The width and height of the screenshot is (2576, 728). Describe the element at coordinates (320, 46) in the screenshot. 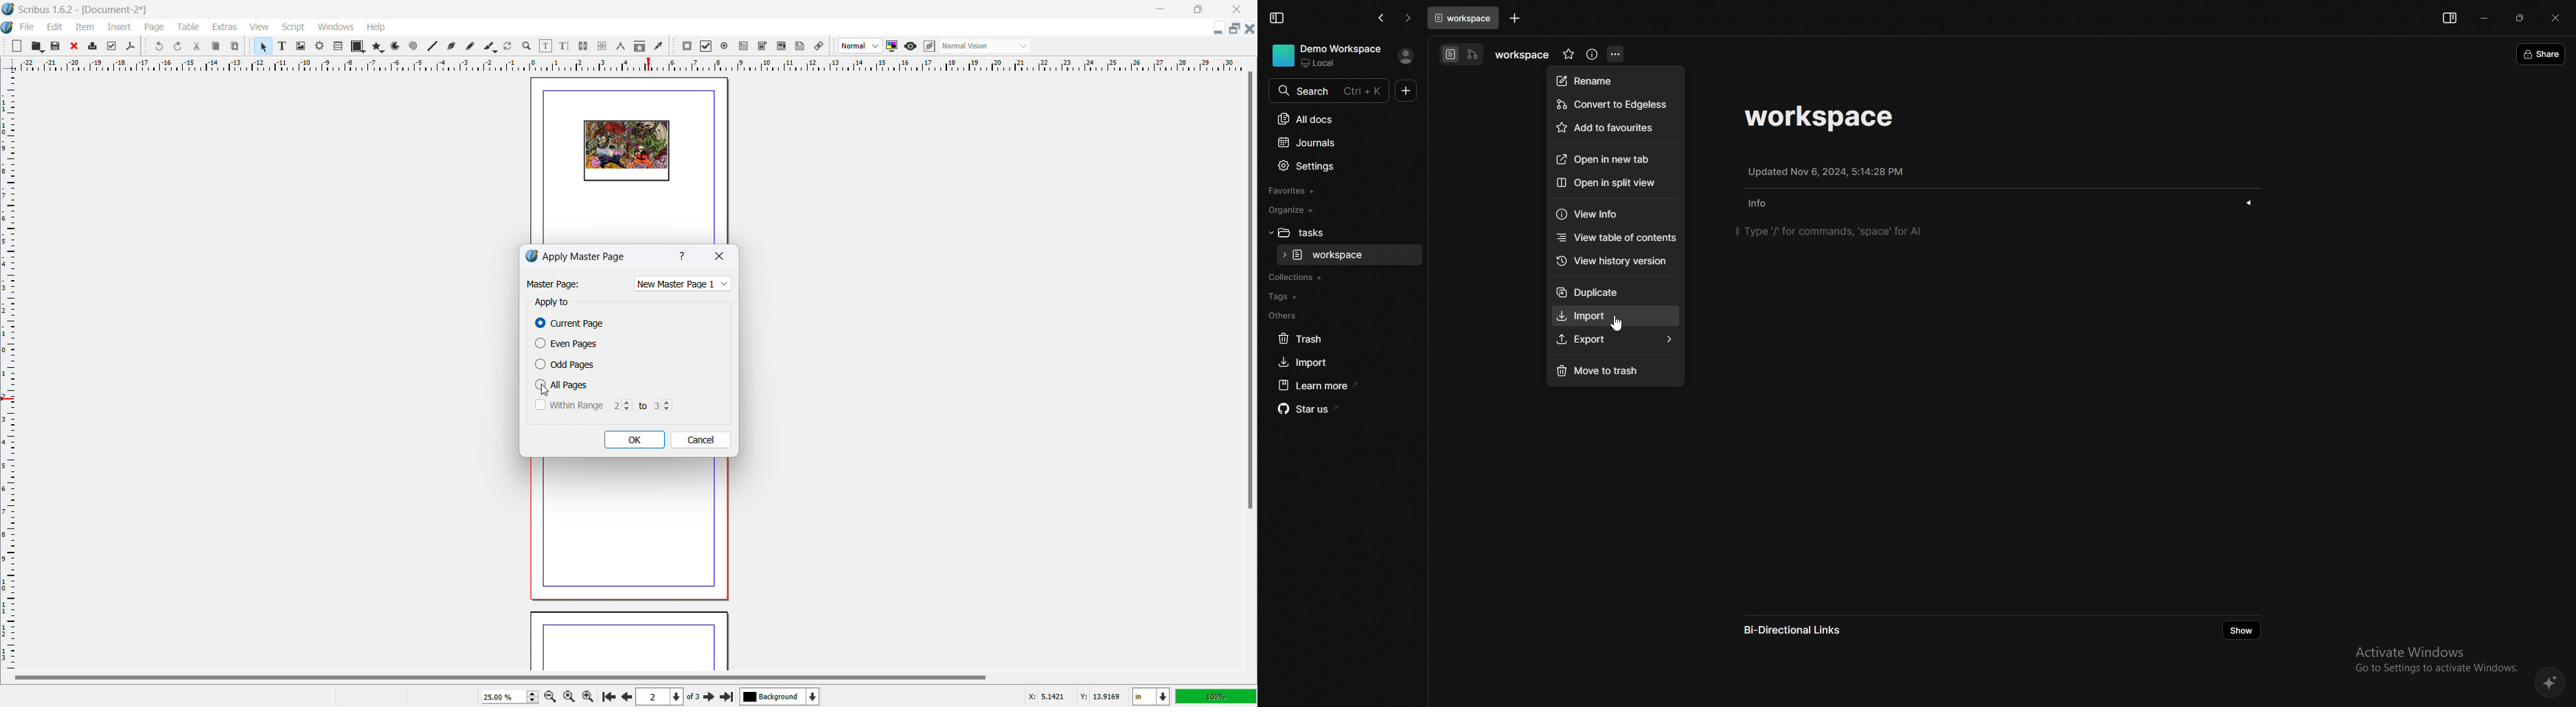

I see `render frame` at that location.